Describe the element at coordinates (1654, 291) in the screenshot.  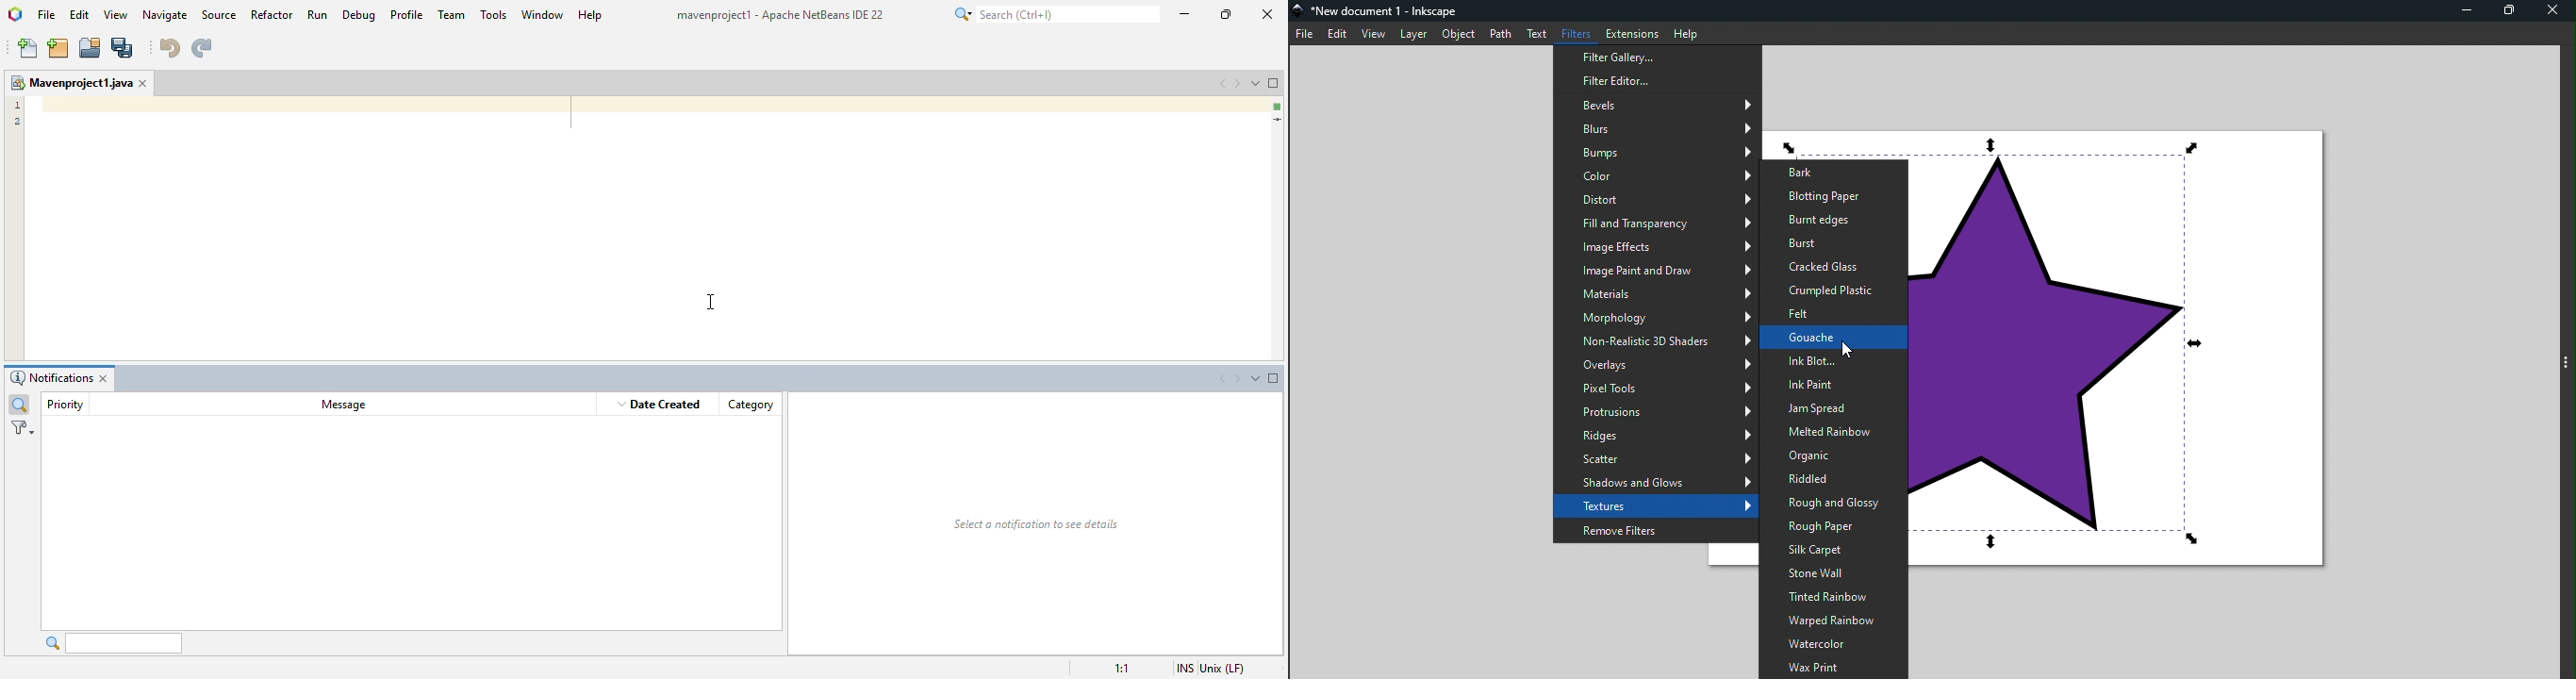
I see `Materials` at that location.